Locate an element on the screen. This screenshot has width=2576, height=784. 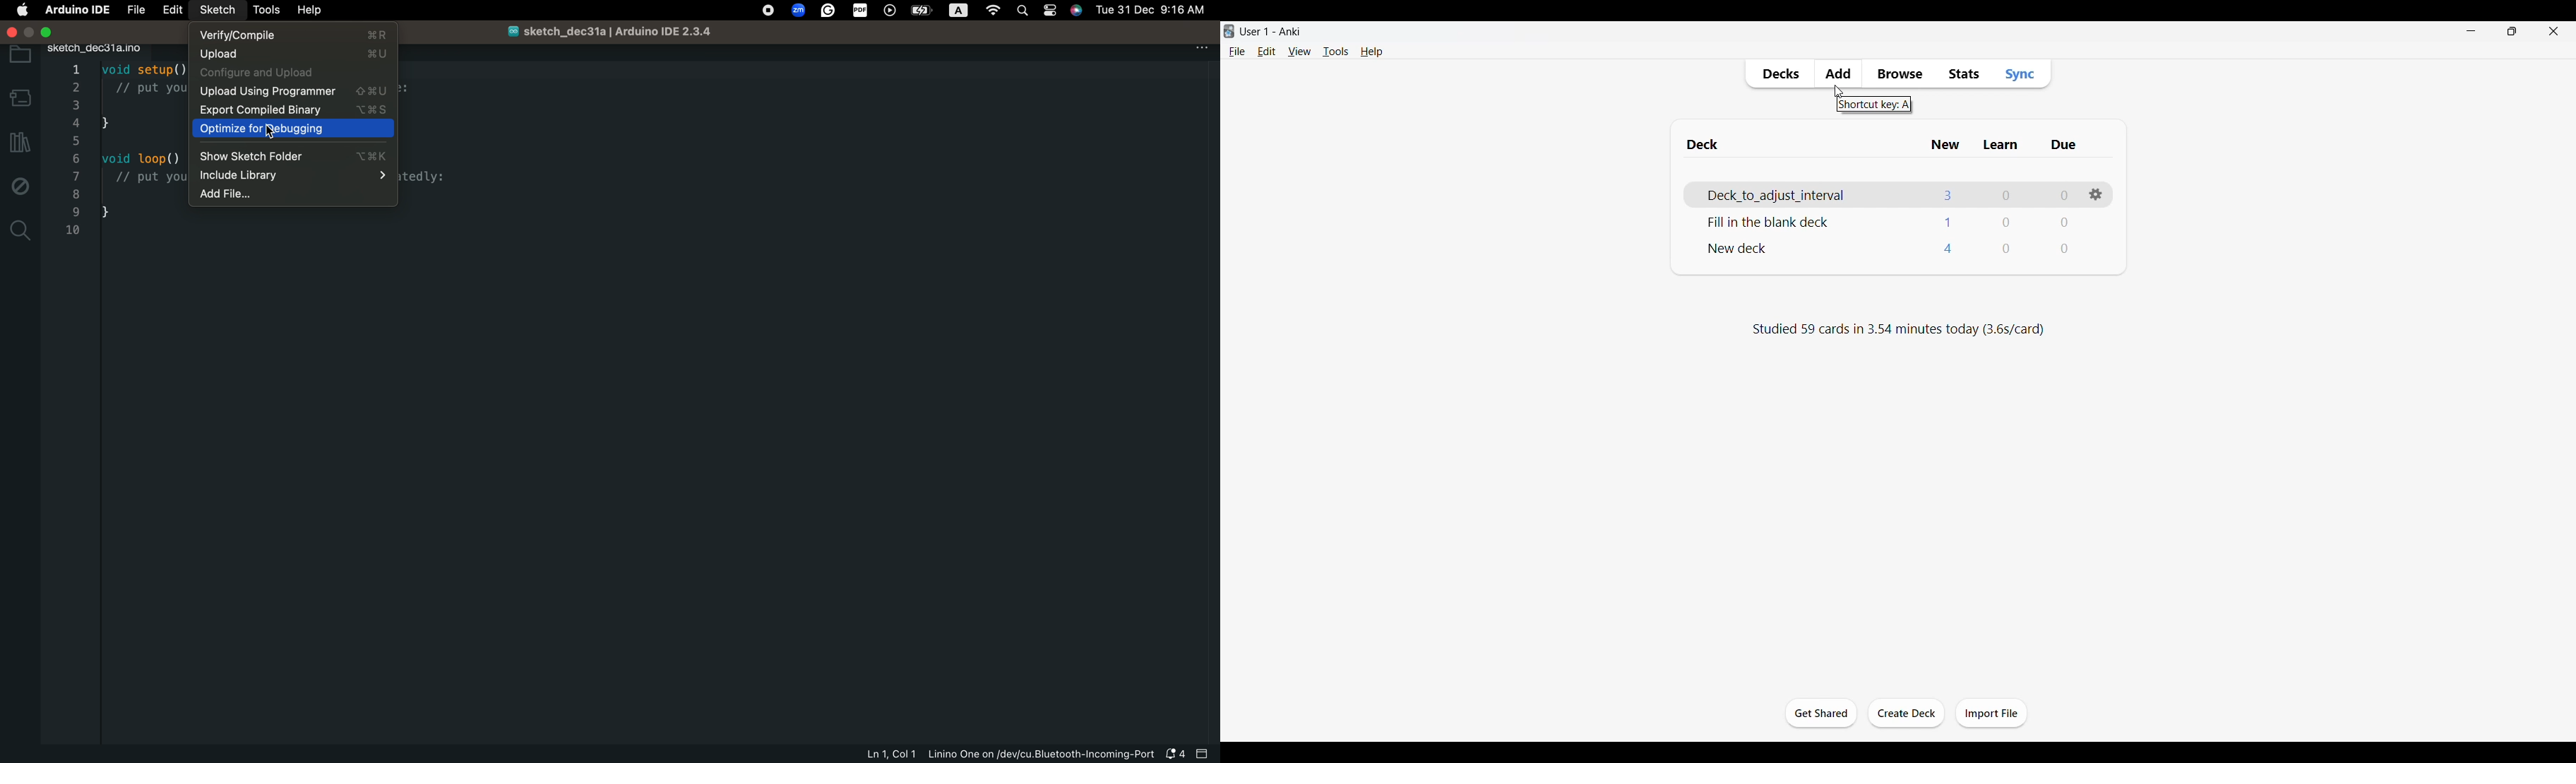
Deck is located at coordinates (1770, 221).